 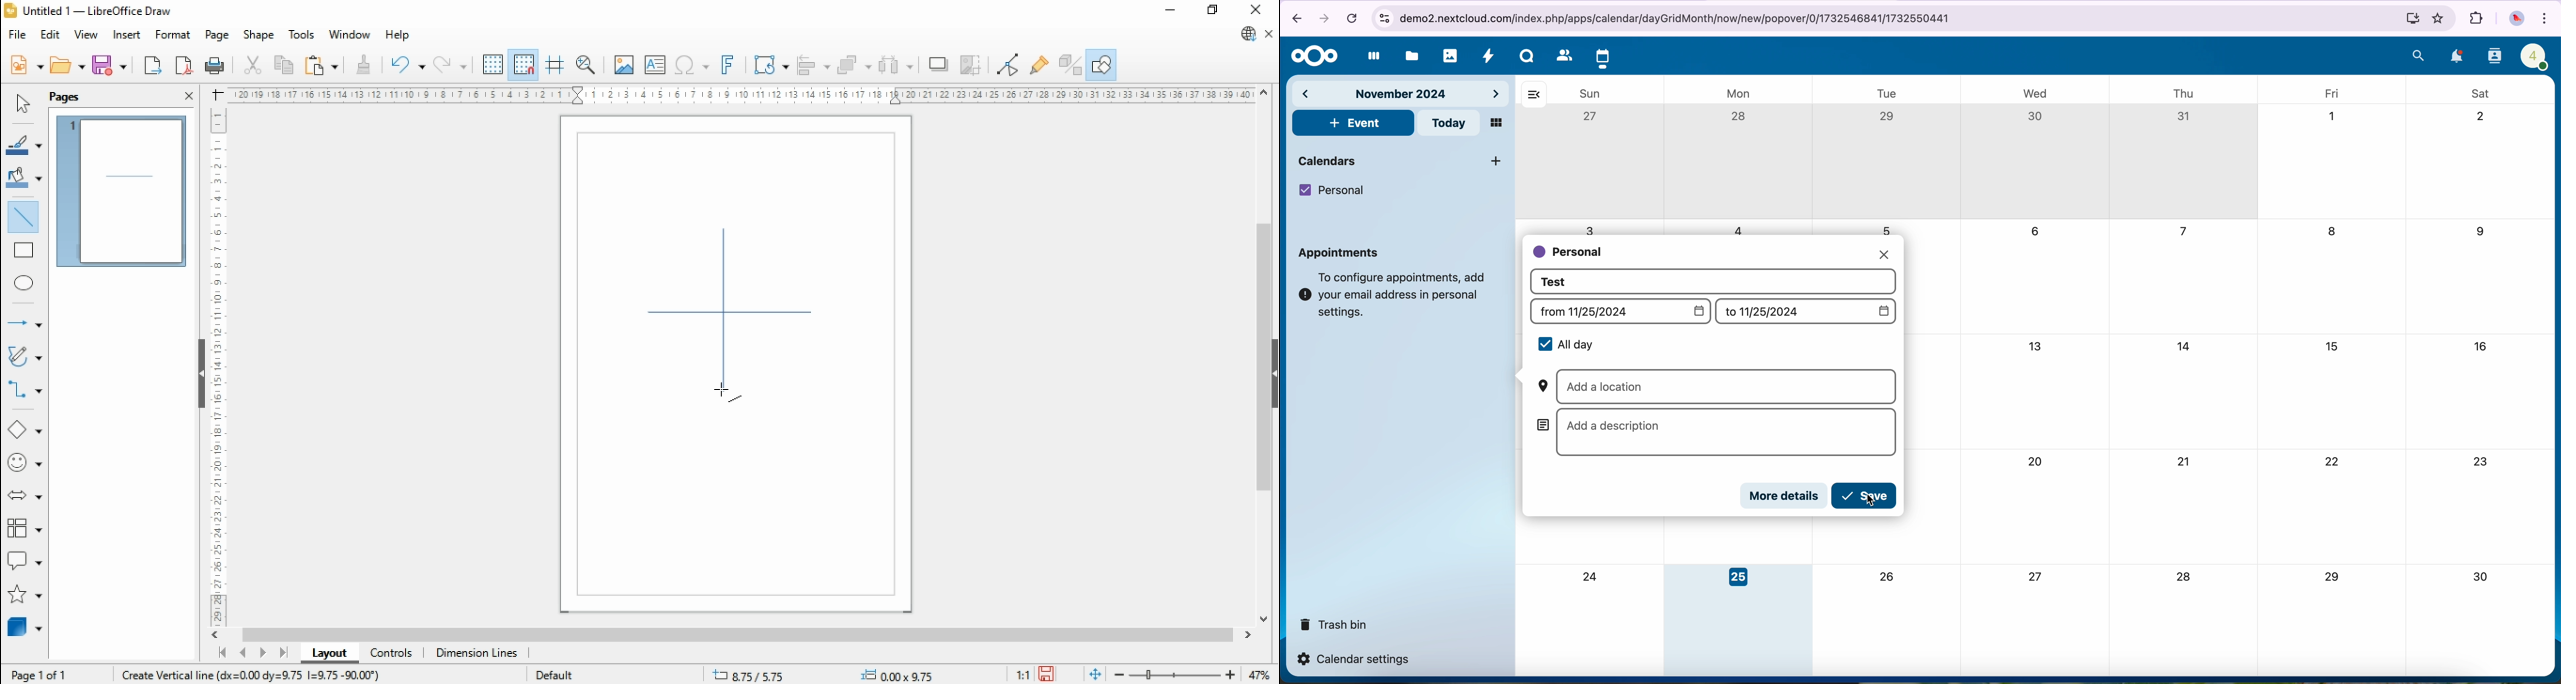 What do you see at coordinates (65, 98) in the screenshot?
I see `page` at bounding box center [65, 98].